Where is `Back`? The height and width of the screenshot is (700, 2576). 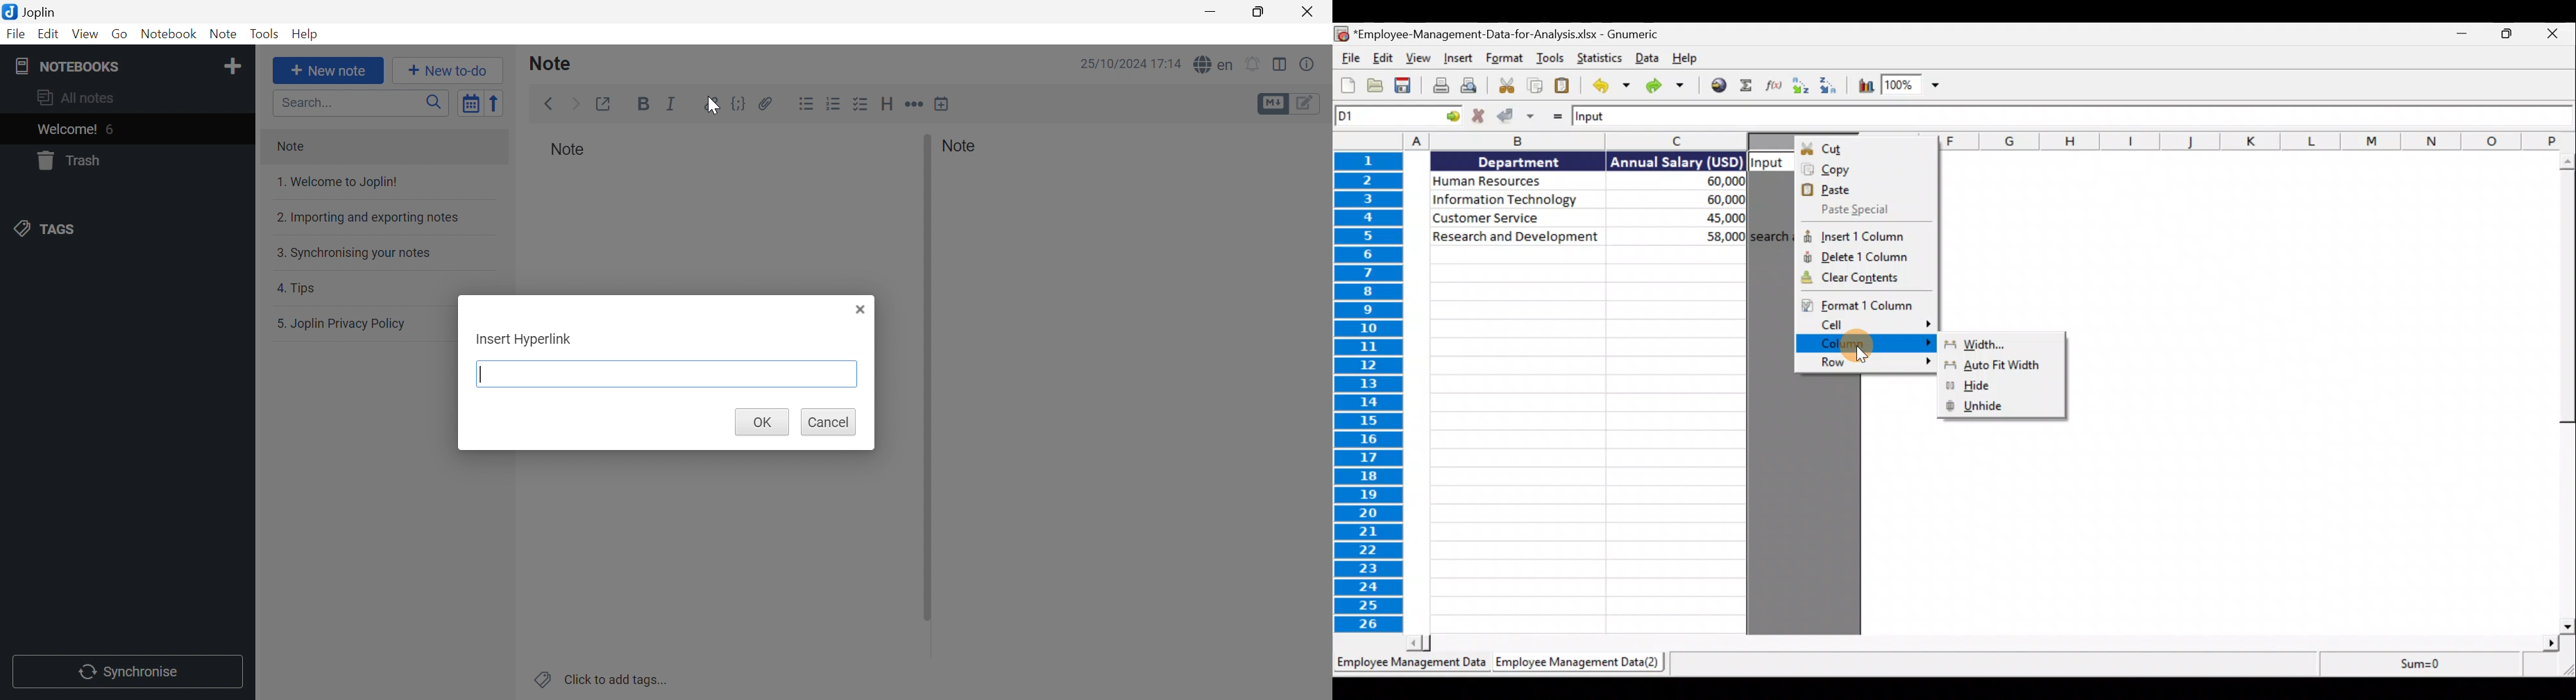
Back is located at coordinates (550, 104).